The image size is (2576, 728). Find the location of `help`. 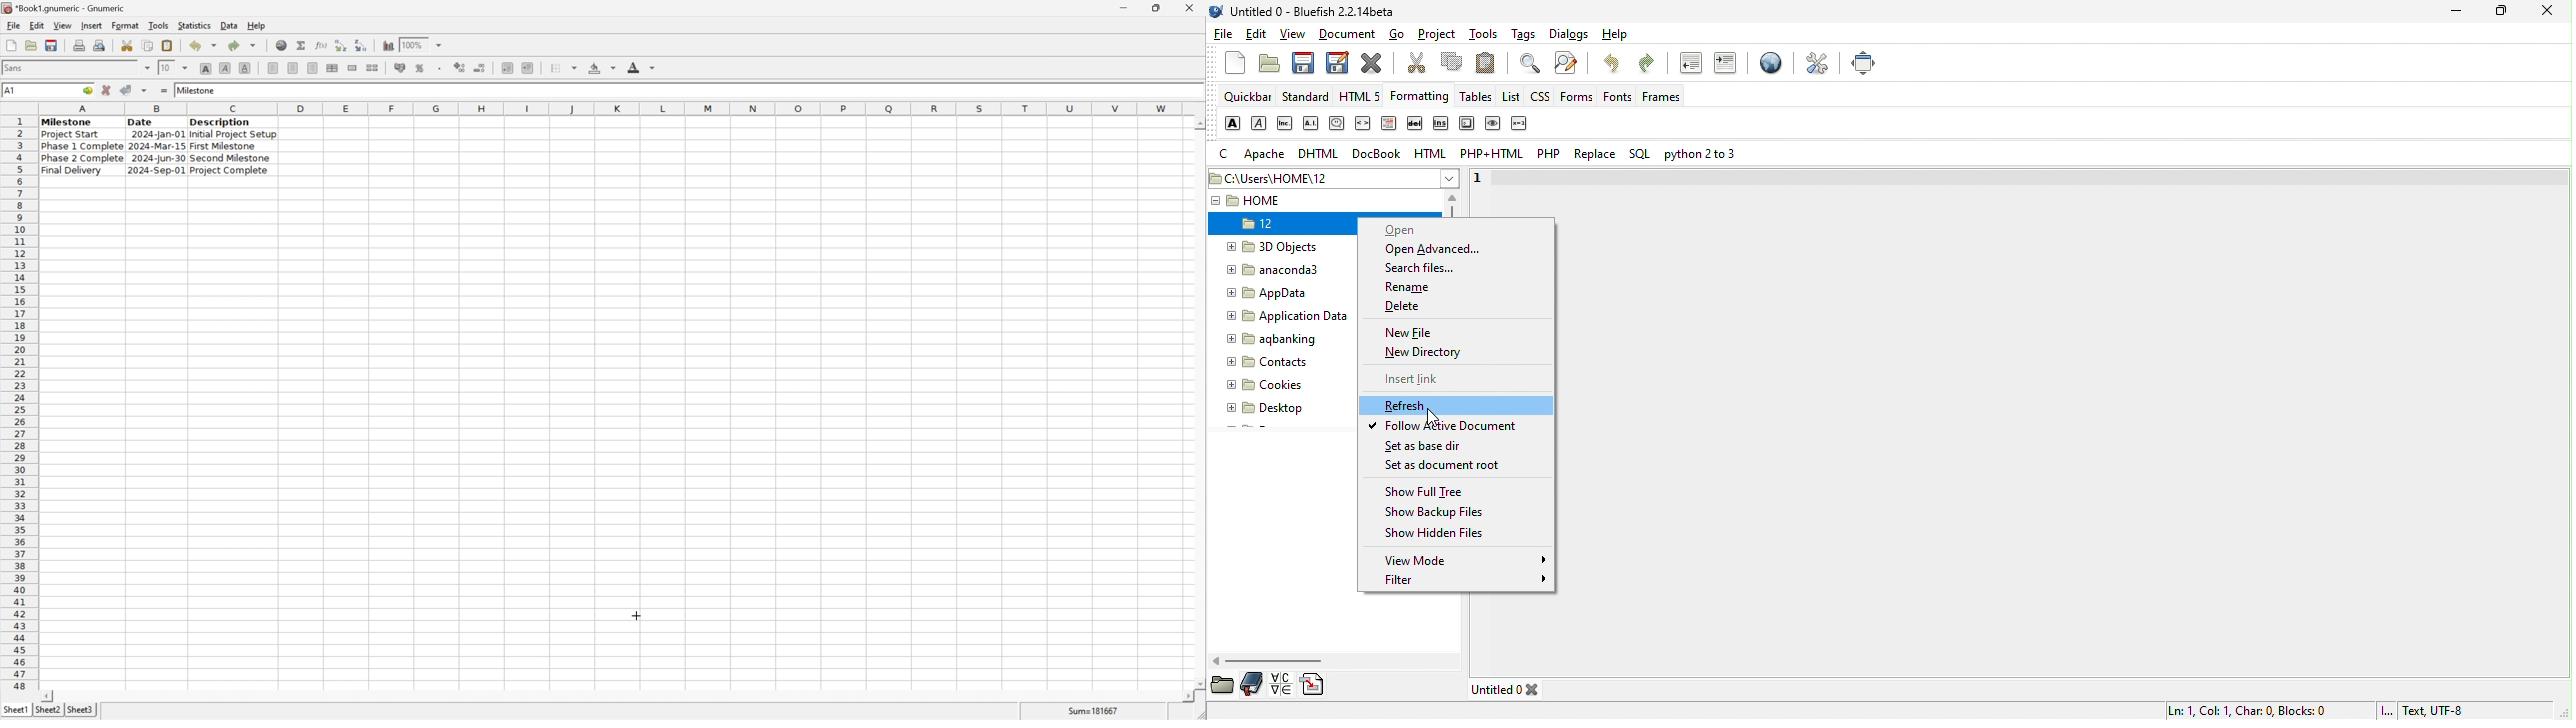

help is located at coordinates (1620, 36).